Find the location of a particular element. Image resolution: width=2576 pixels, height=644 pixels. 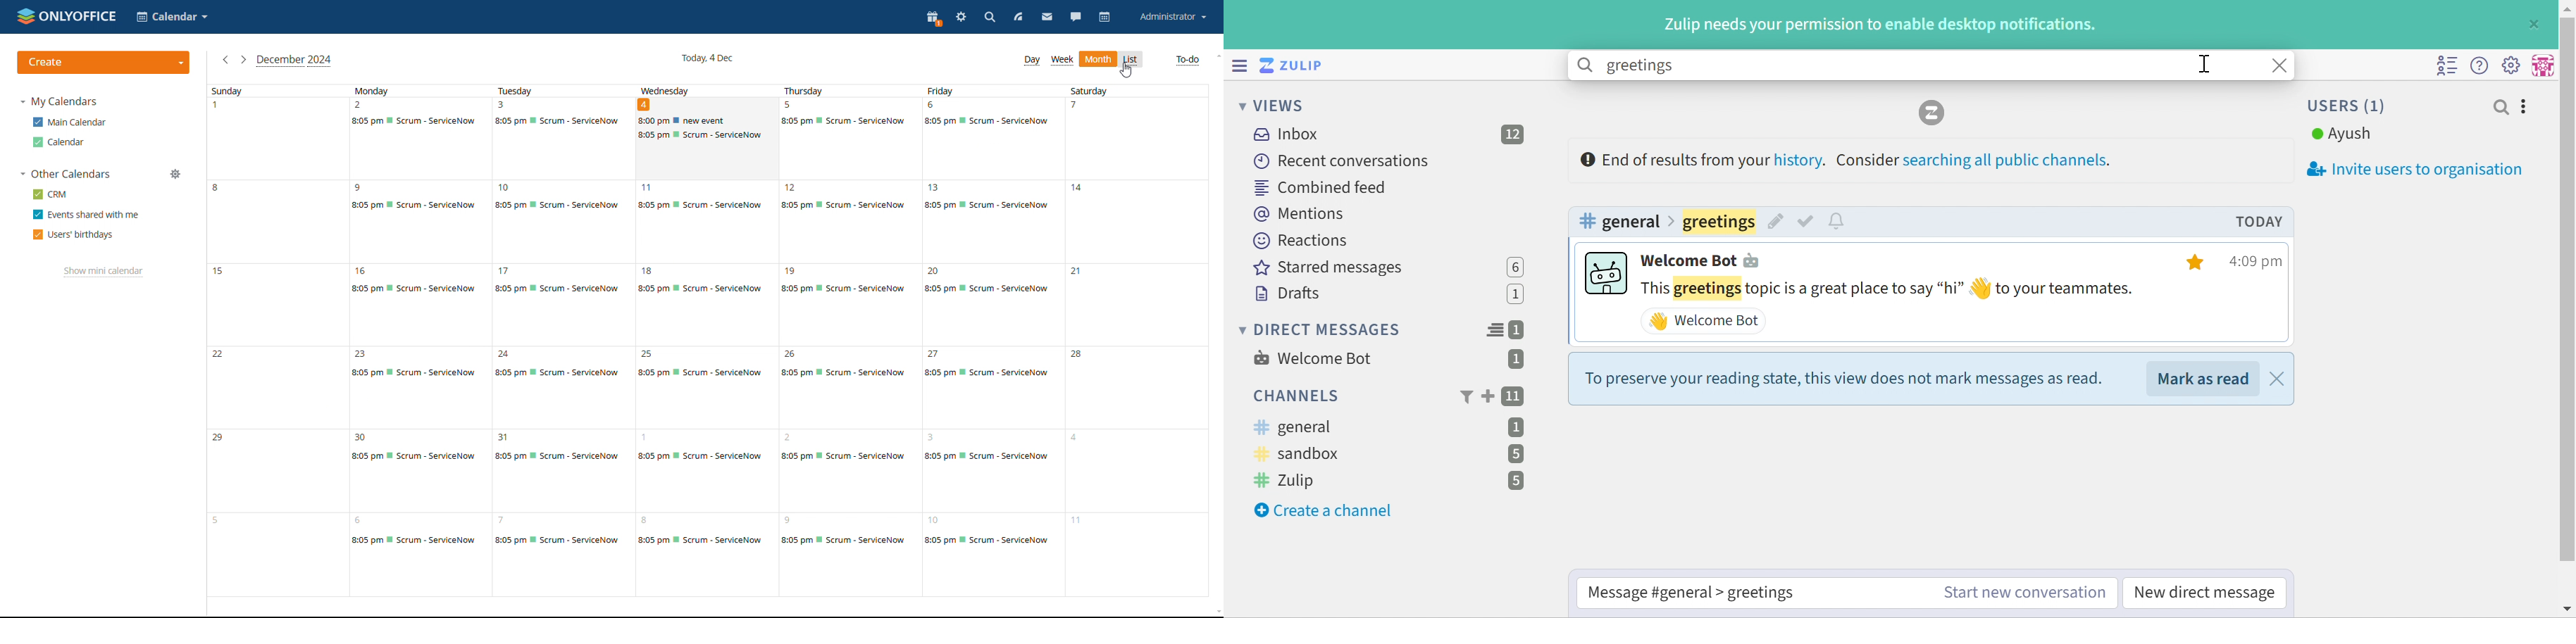

Close is located at coordinates (2282, 65).